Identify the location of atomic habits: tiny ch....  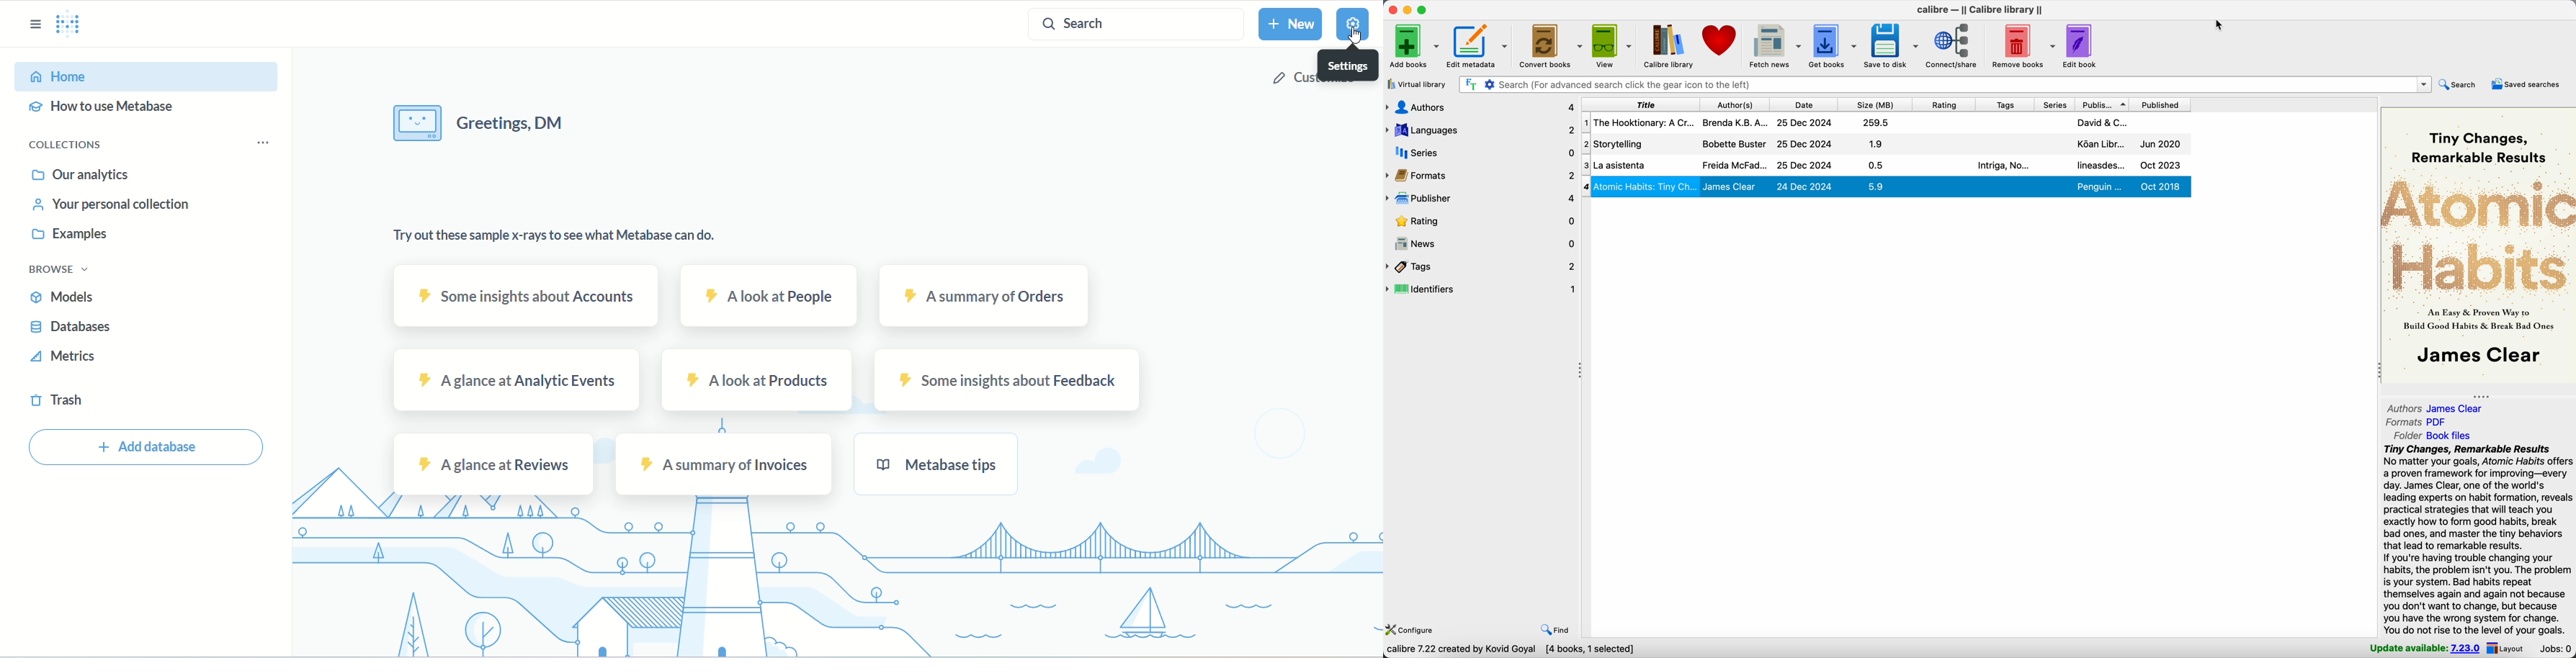
(1644, 187).